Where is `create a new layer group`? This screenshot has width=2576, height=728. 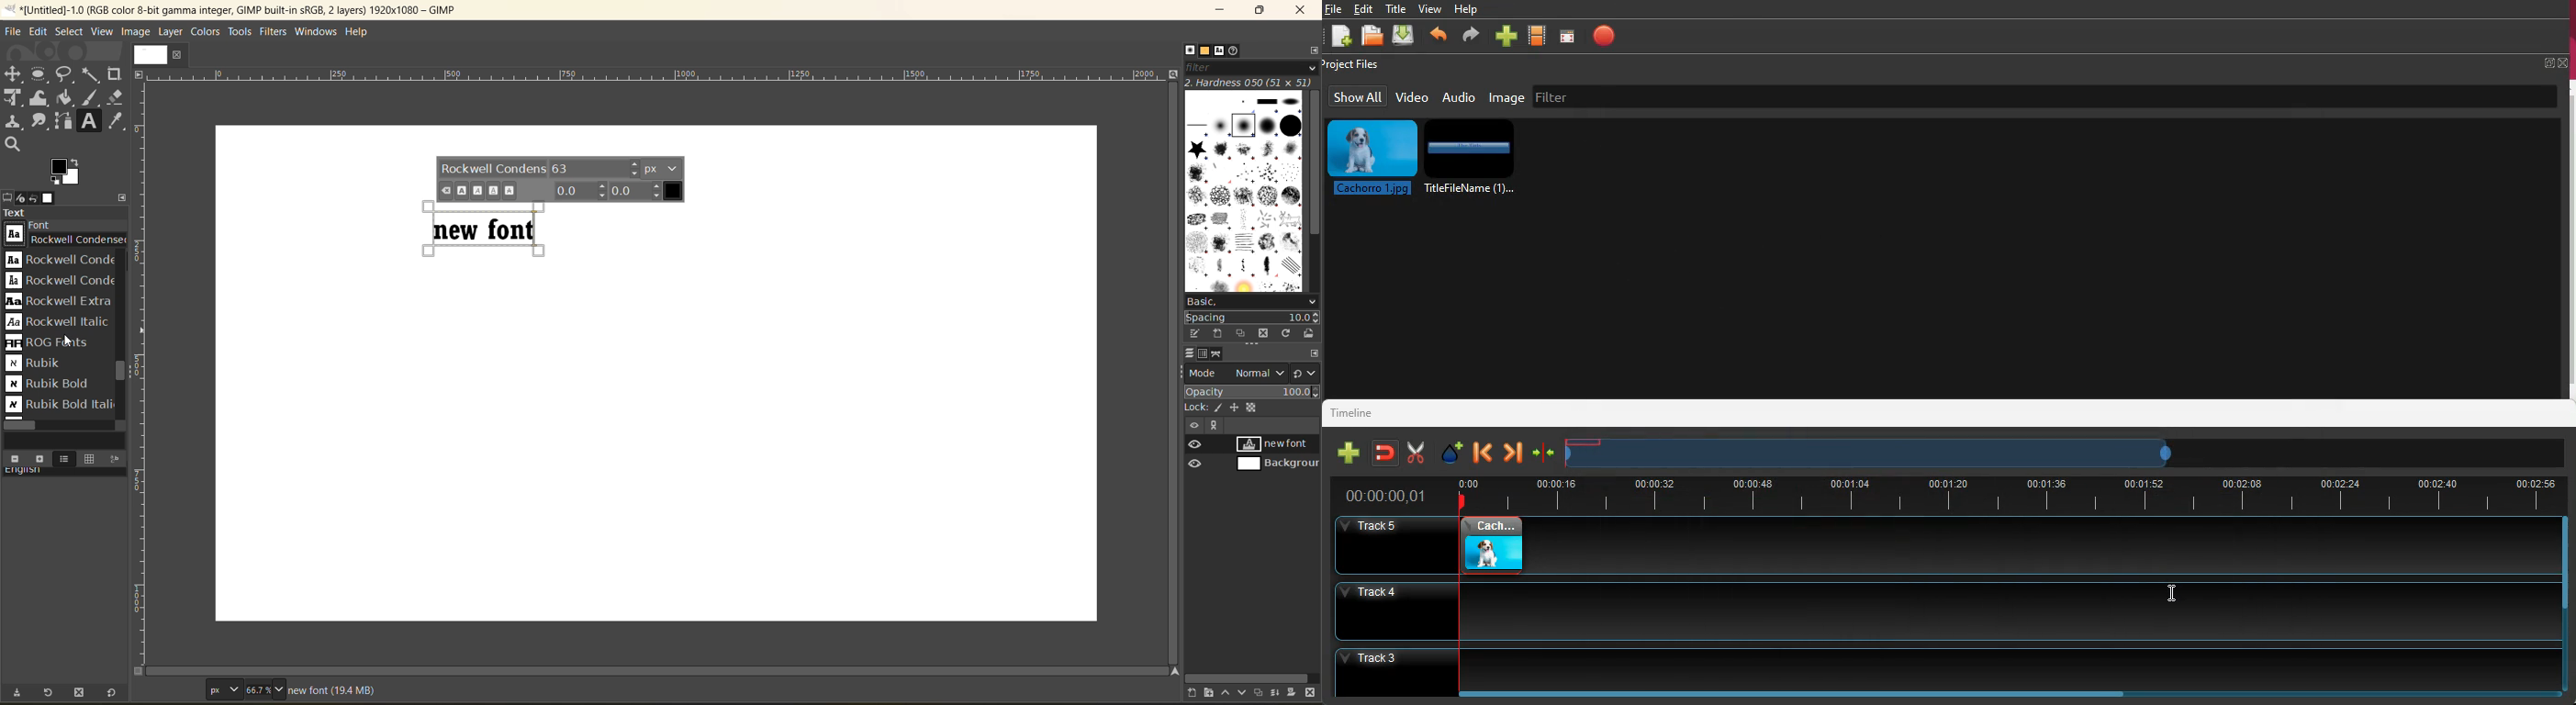 create a new layer group is located at coordinates (1210, 693).